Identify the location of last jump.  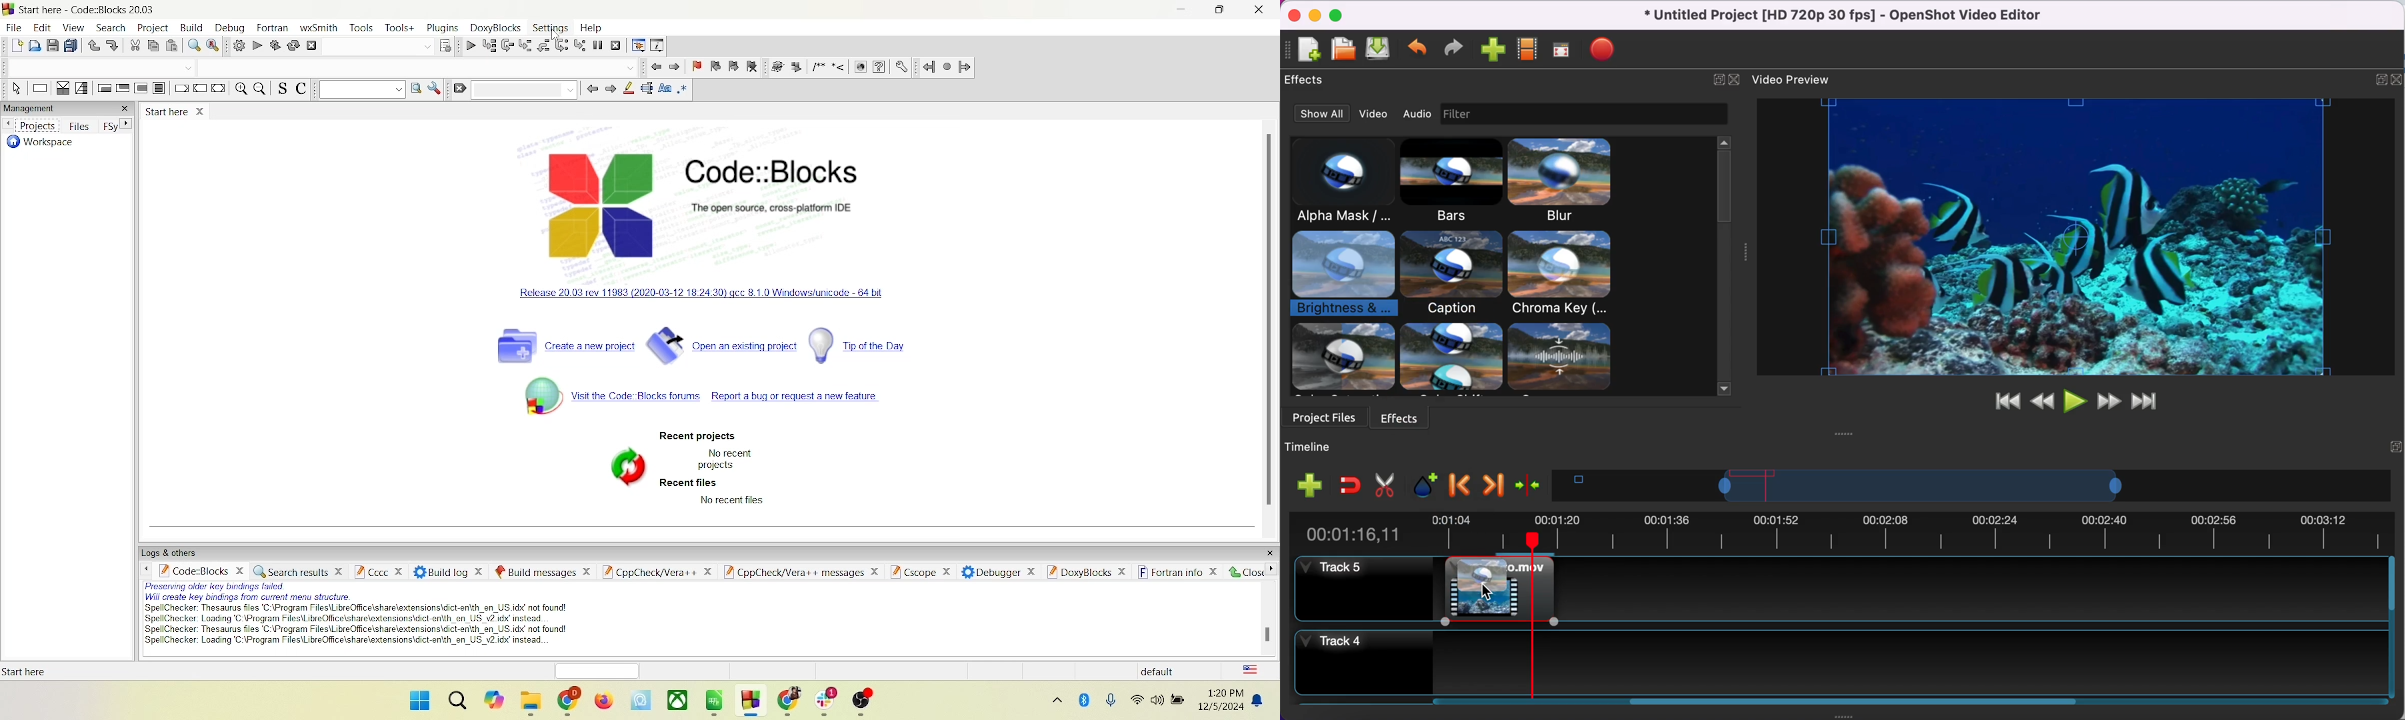
(947, 67).